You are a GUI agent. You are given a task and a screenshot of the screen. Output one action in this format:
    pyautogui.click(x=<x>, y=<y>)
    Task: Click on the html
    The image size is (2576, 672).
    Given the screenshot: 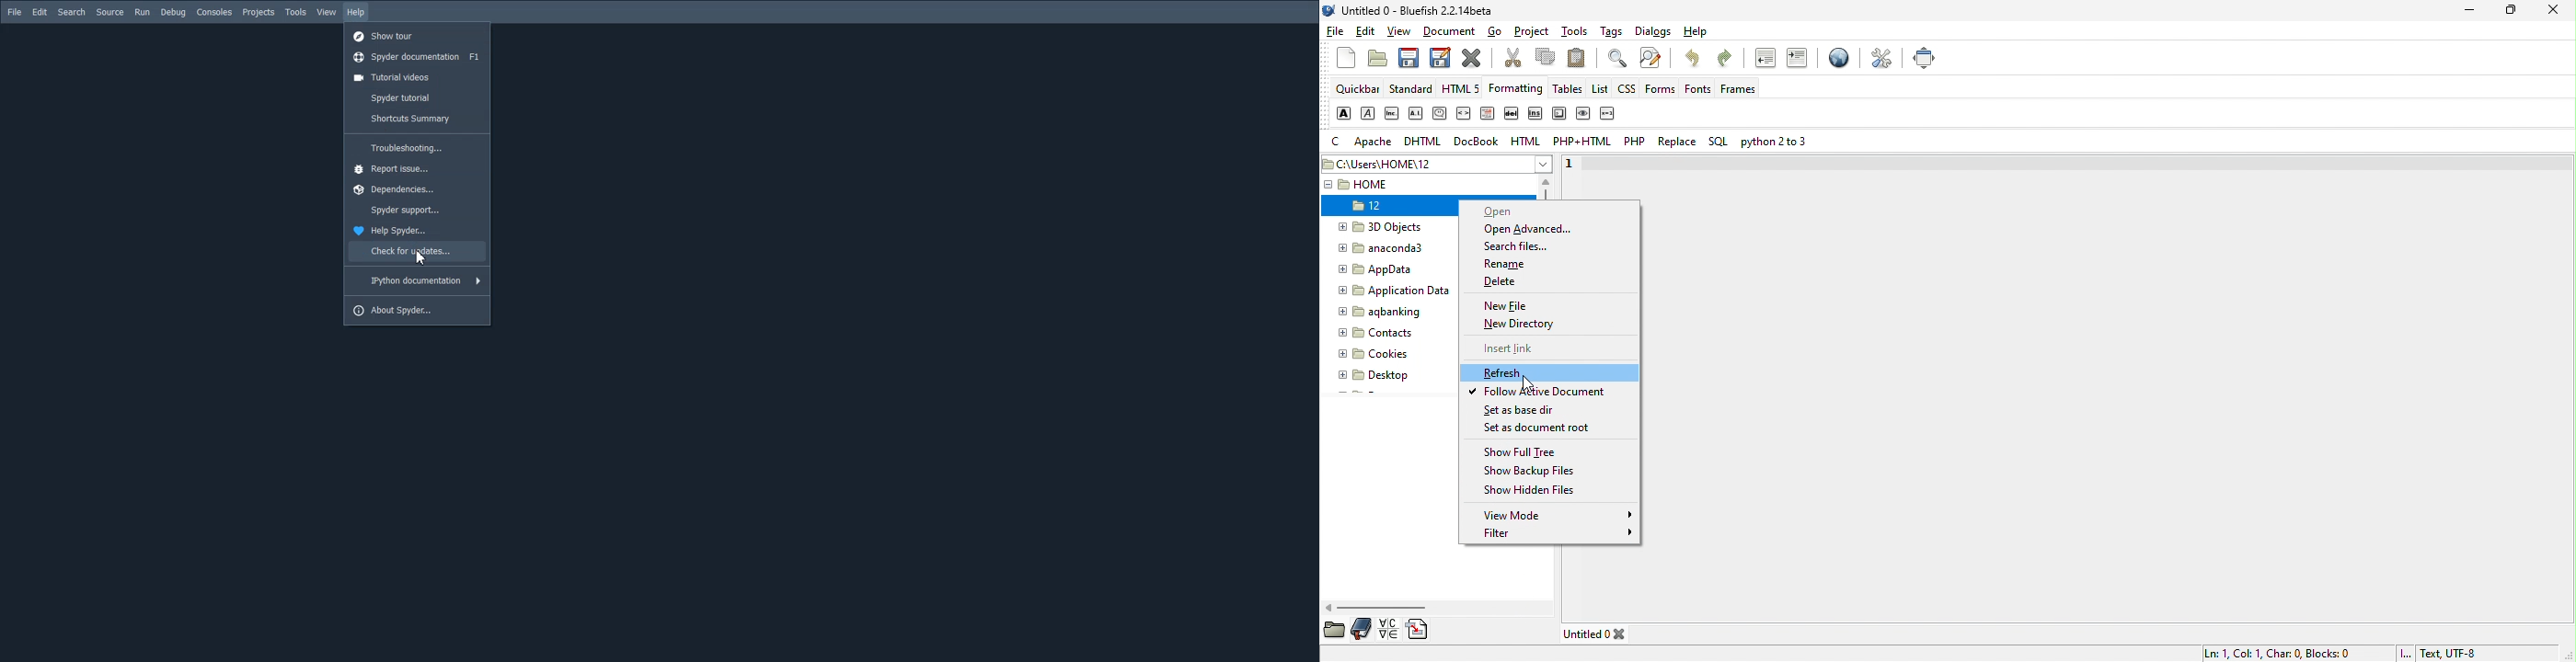 What is the action you would take?
    pyautogui.click(x=1525, y=142)
    